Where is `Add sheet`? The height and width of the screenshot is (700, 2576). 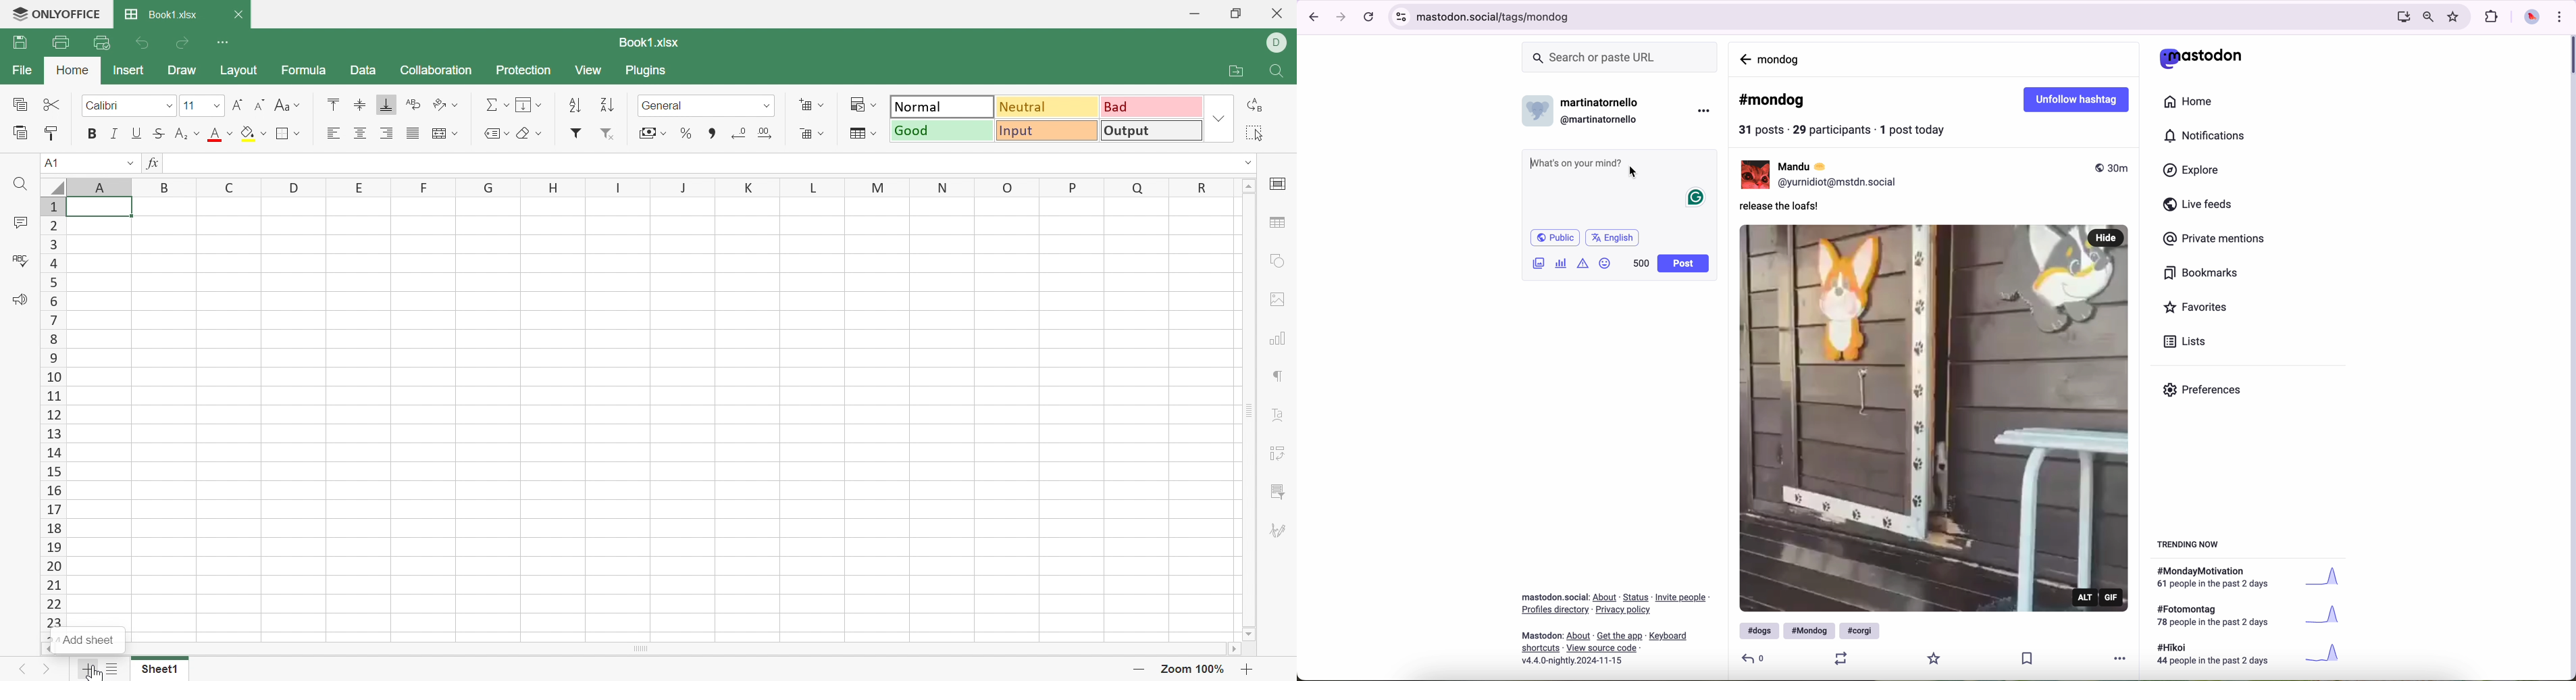 Add sheet is located at coordinates (87, 667).